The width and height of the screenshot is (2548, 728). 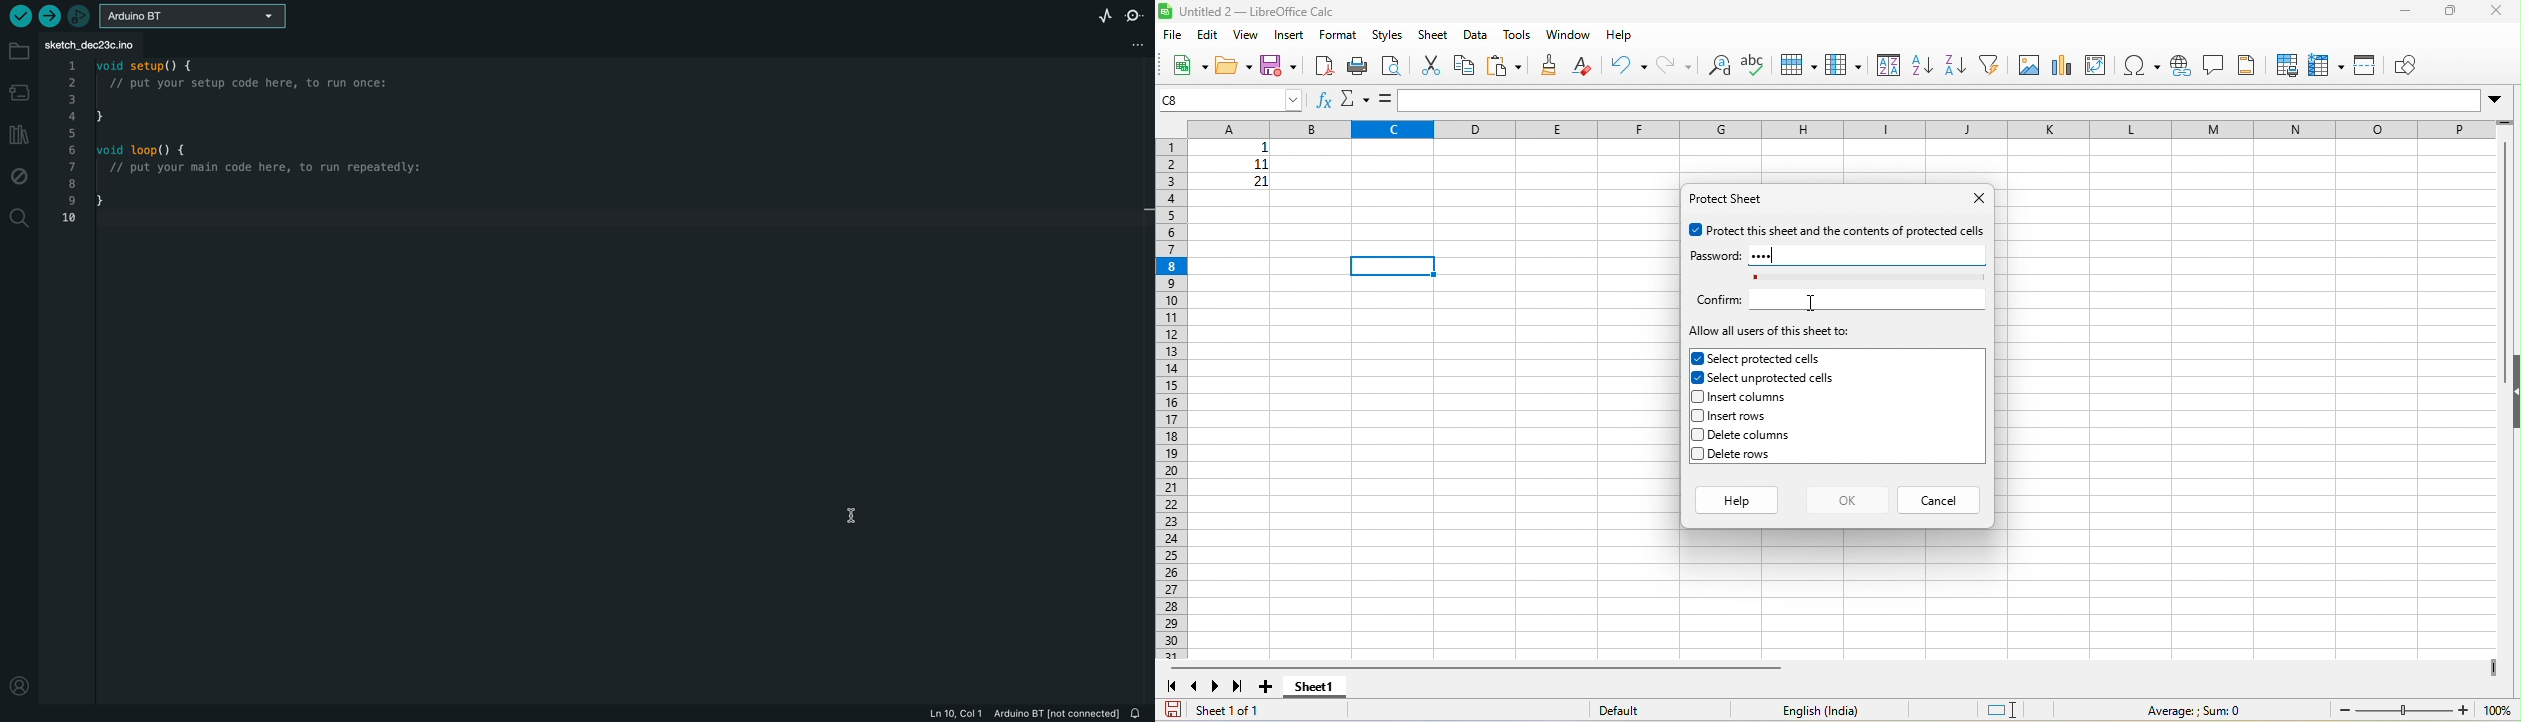 What do you see at coordinates (1940, 497) in the screenshot?
I see `cancel` at bounding box center [1940, 497].